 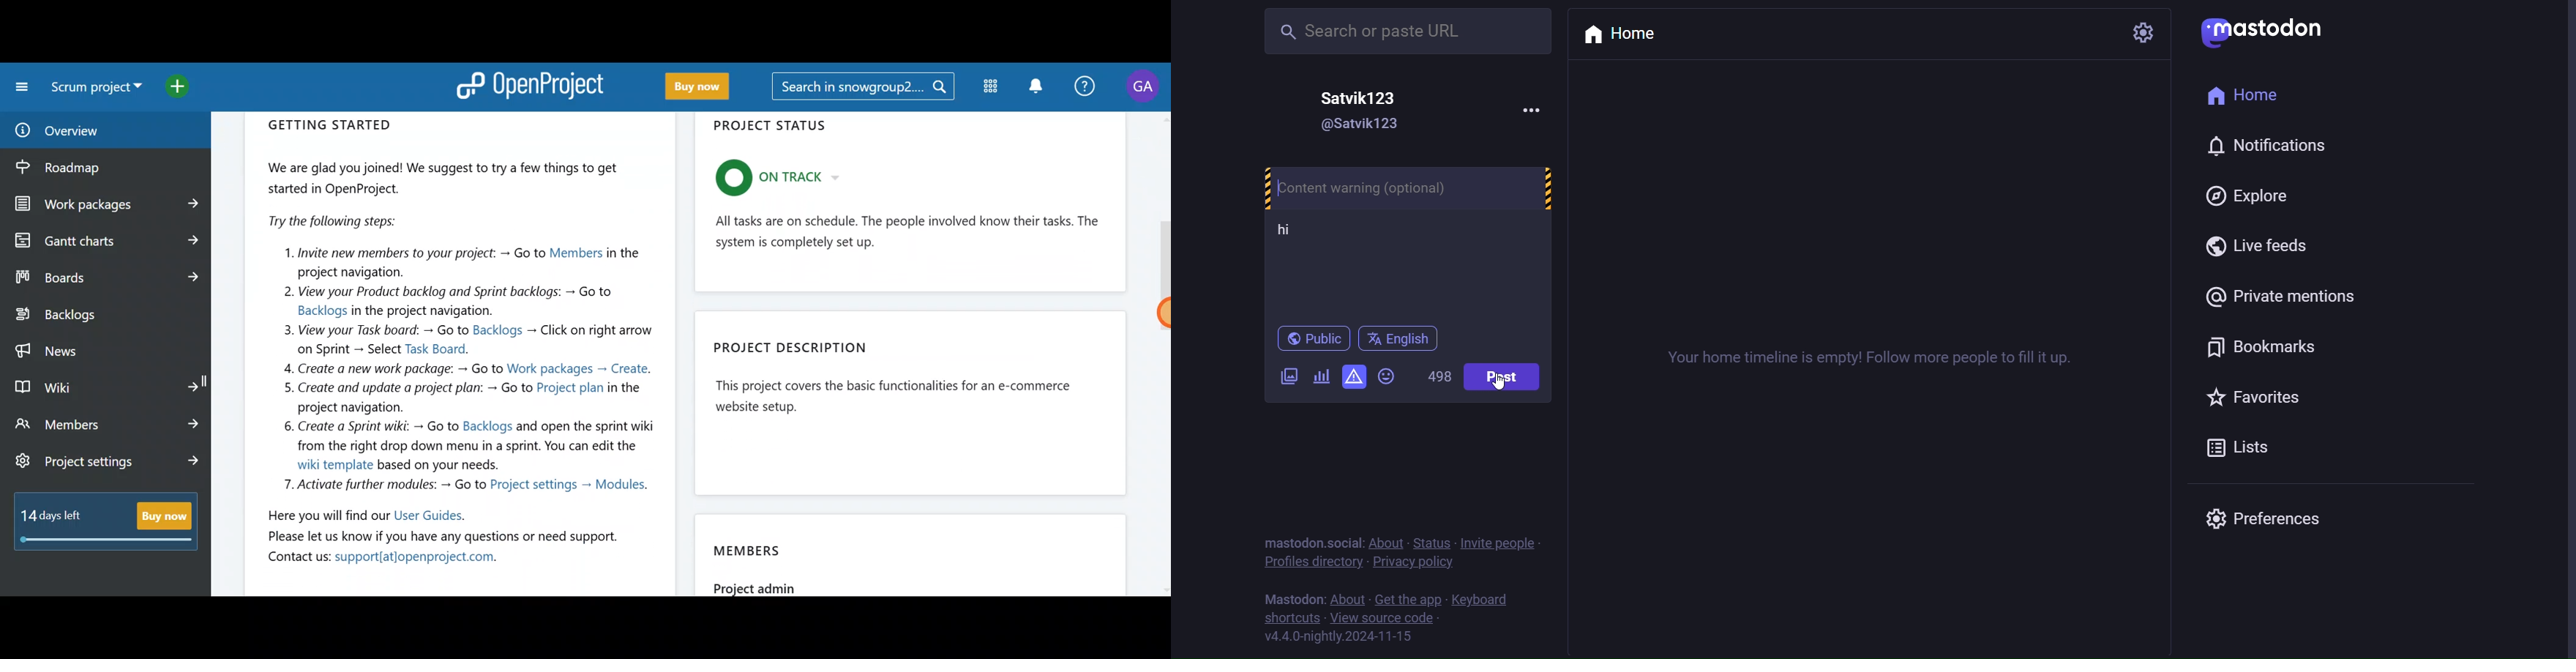 What do you see at coordinates (1415, 565) in the screenshot?
I see `privacy policy` at bounding box center [1415, 565].